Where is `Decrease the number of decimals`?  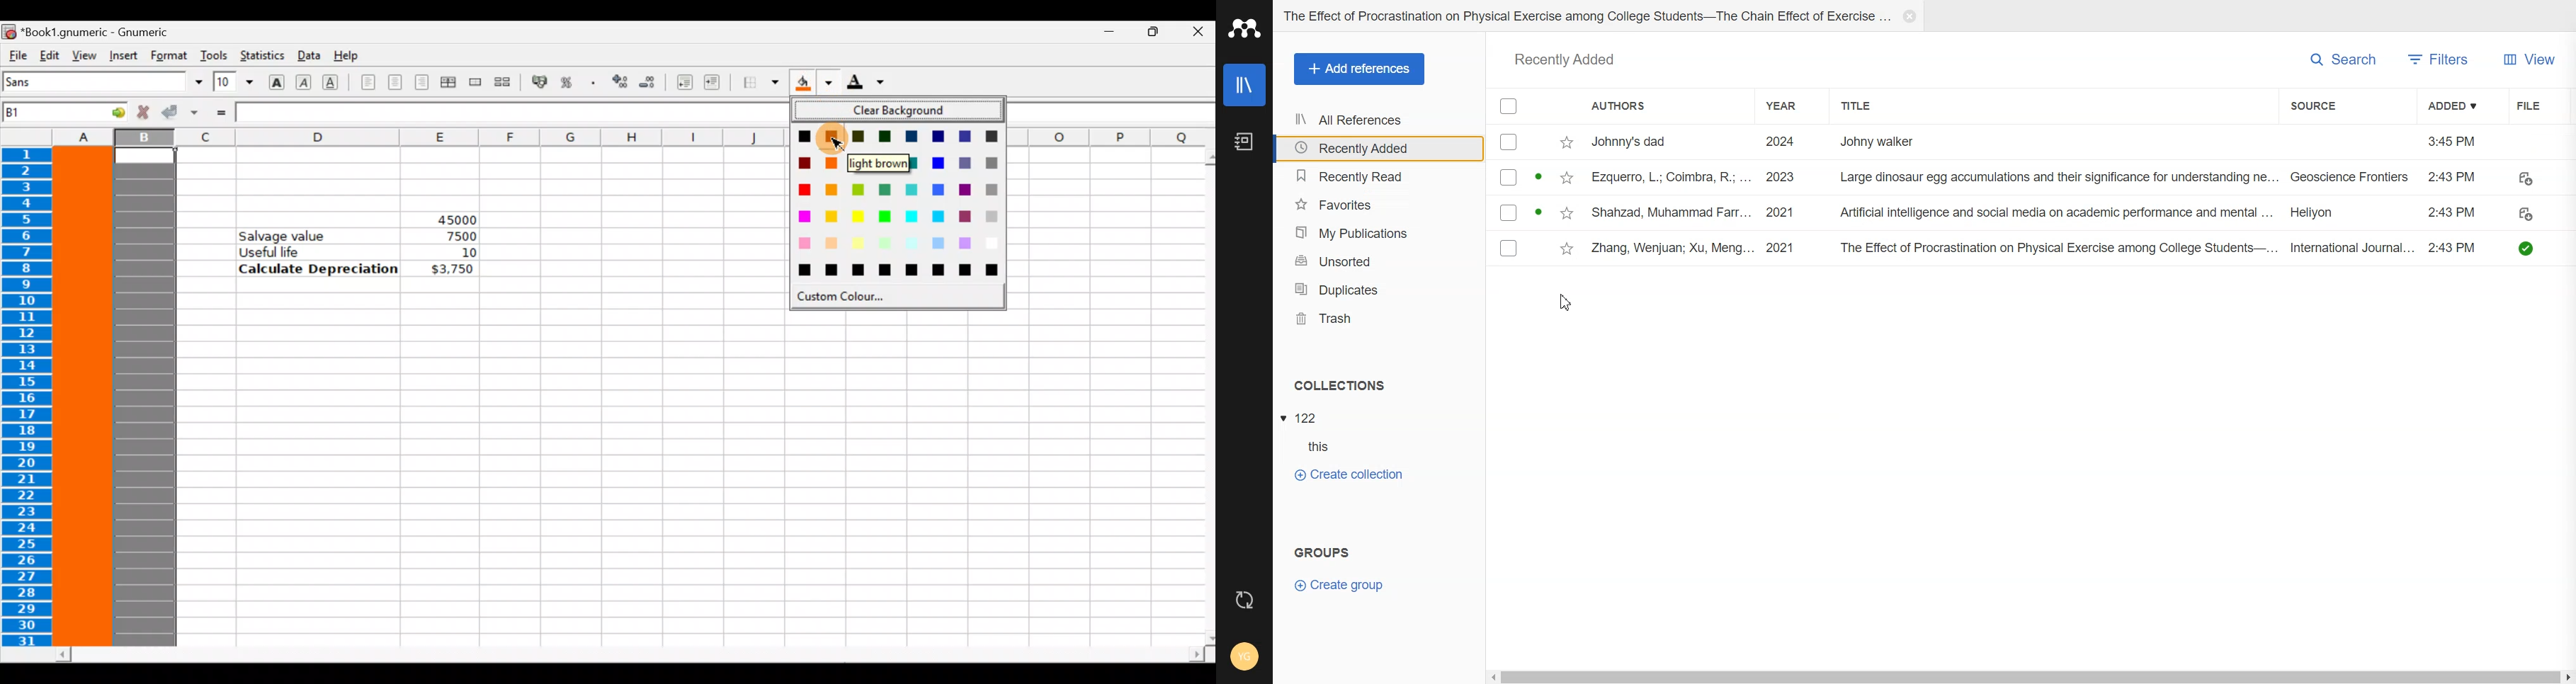
Decrease the number of decimals is located at coordinates (647, 82).